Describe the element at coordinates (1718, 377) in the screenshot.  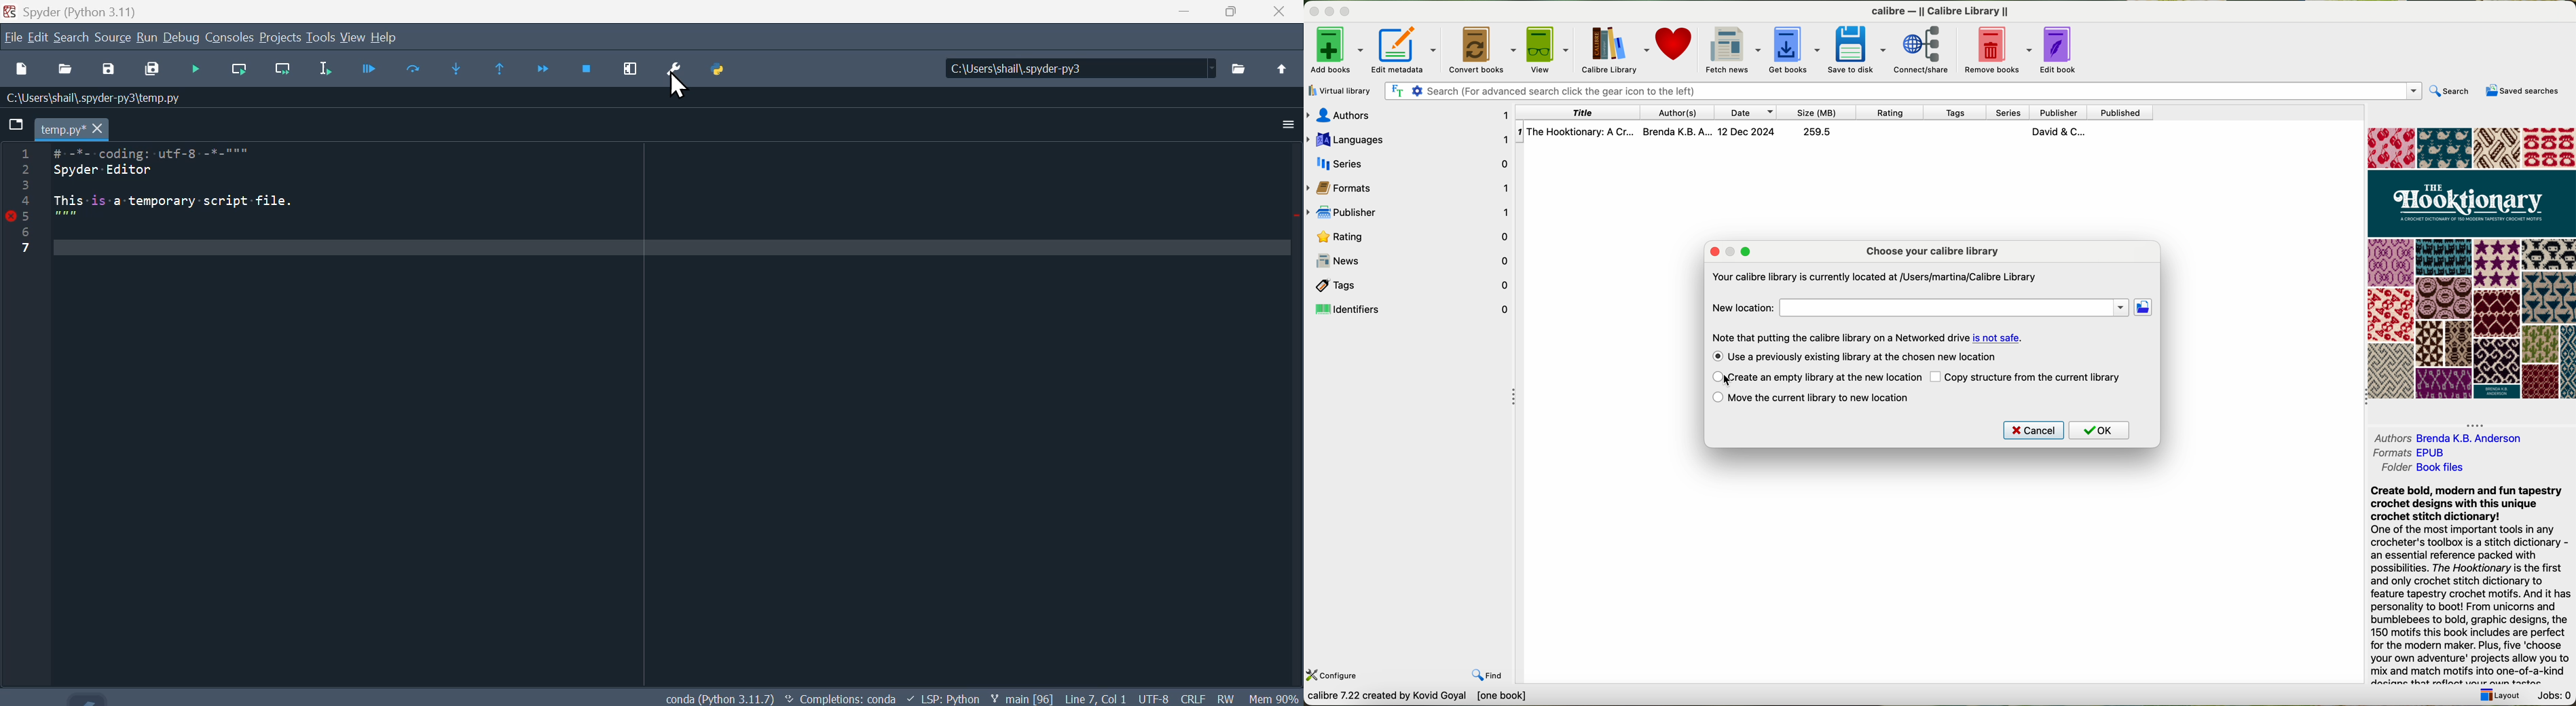
I see `checkbox` at that location.